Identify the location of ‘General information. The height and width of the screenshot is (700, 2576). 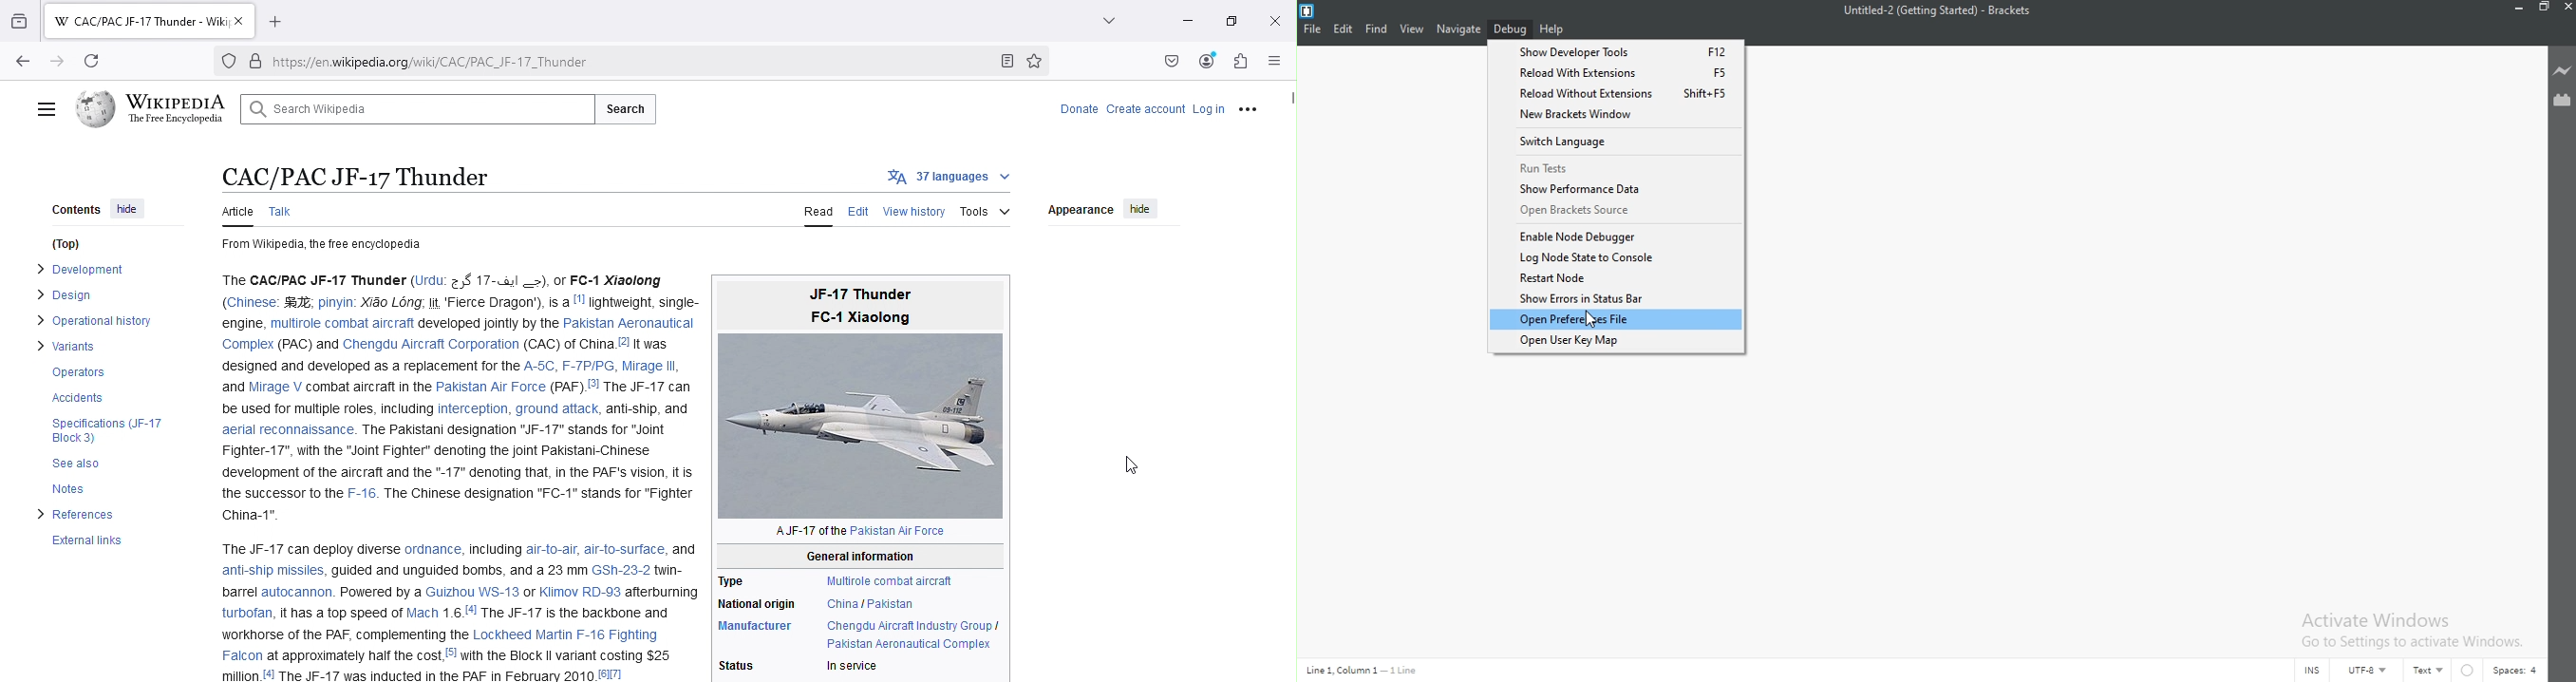
(854, 554).